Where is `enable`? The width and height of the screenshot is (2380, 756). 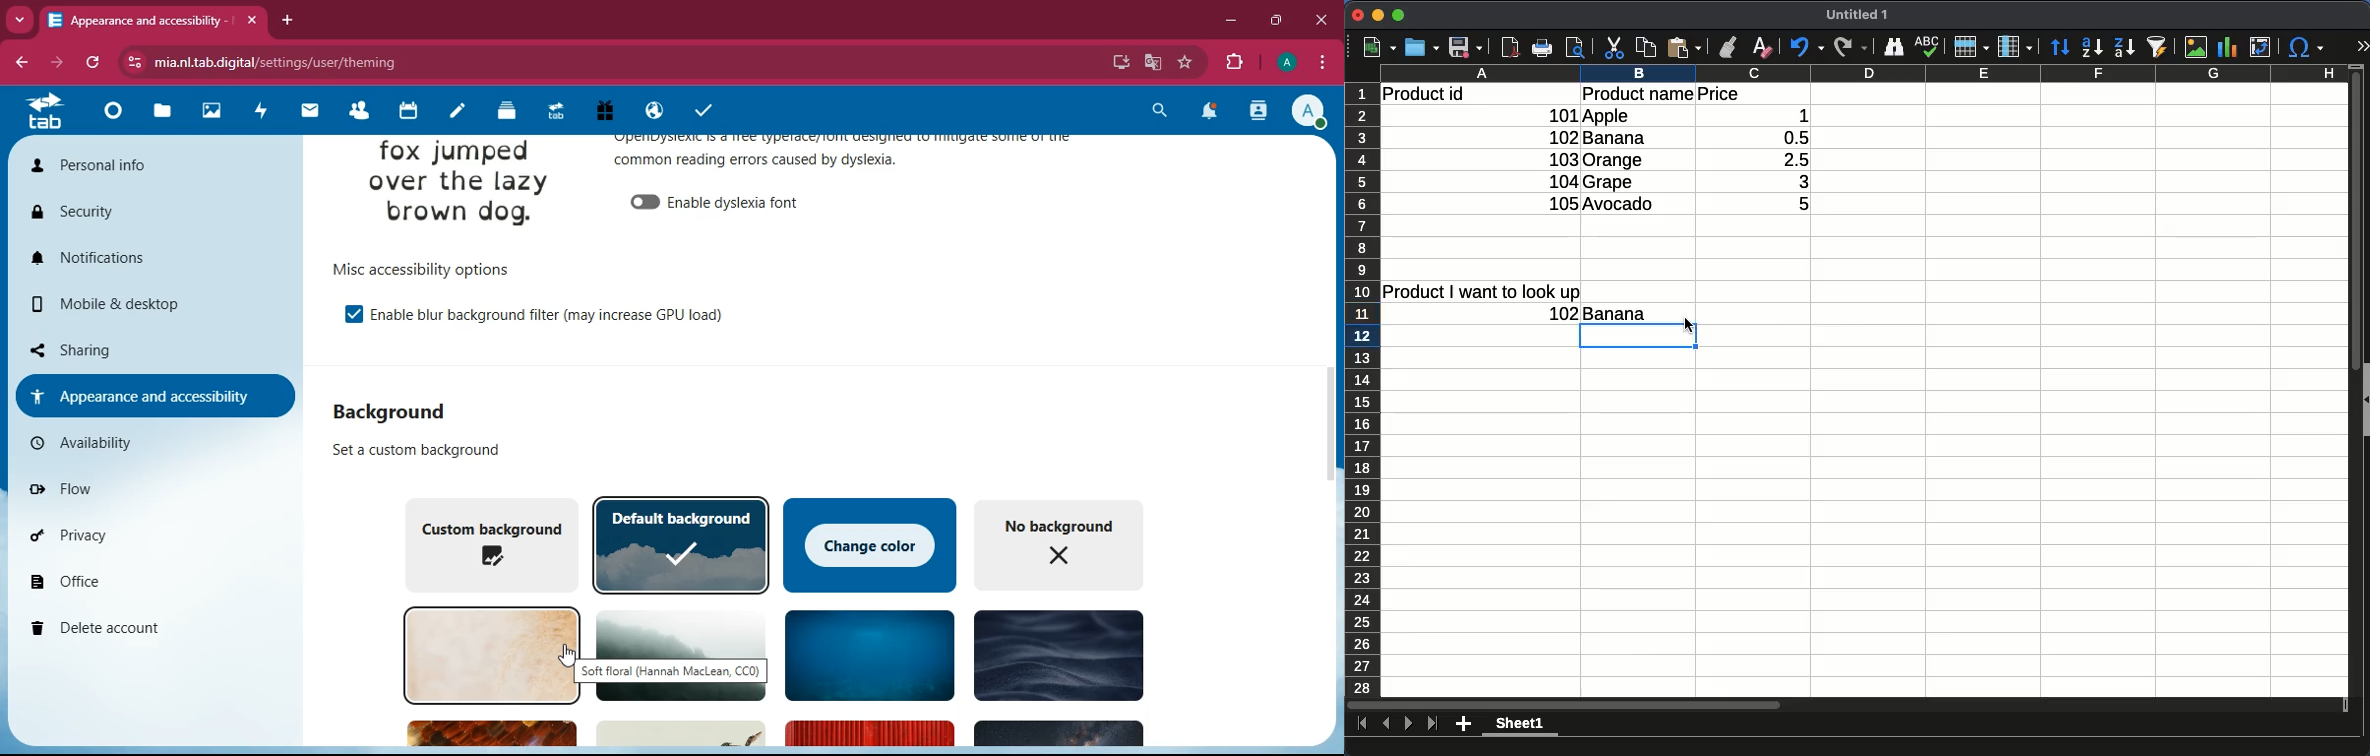 enable is located at coordinates (748, 204).